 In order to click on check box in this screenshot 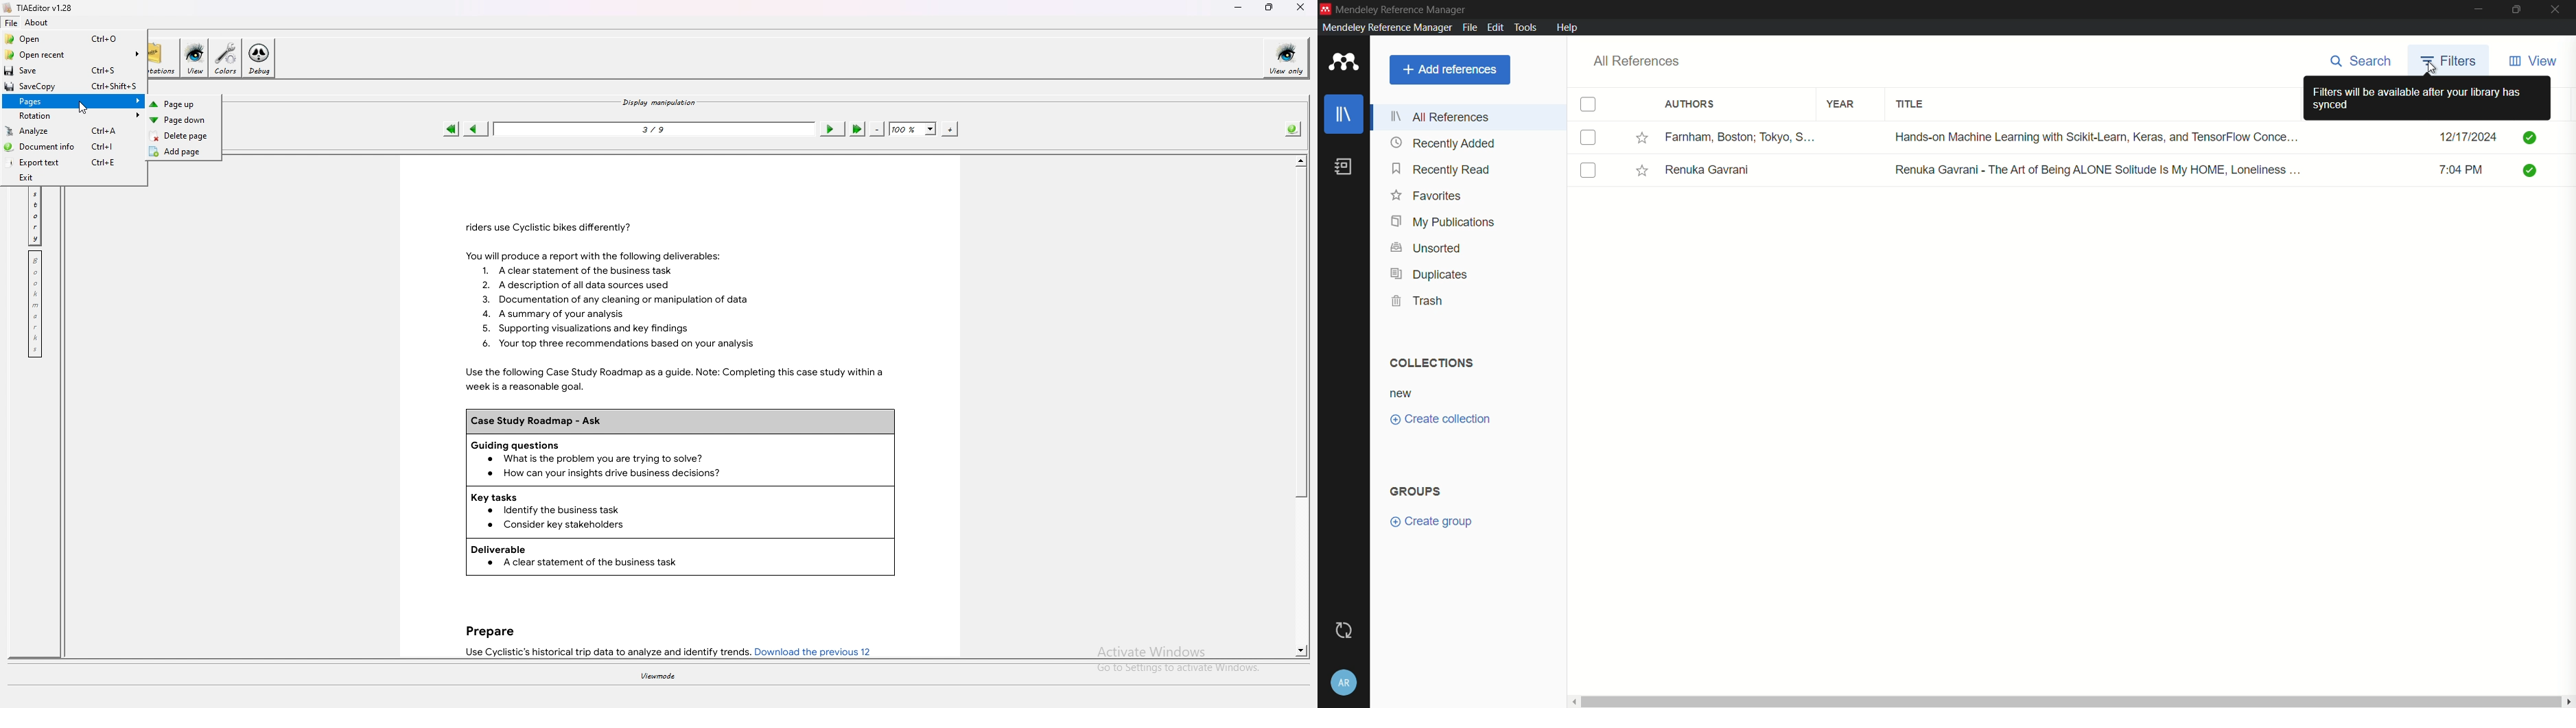, I will do `click(1588, 105)`.